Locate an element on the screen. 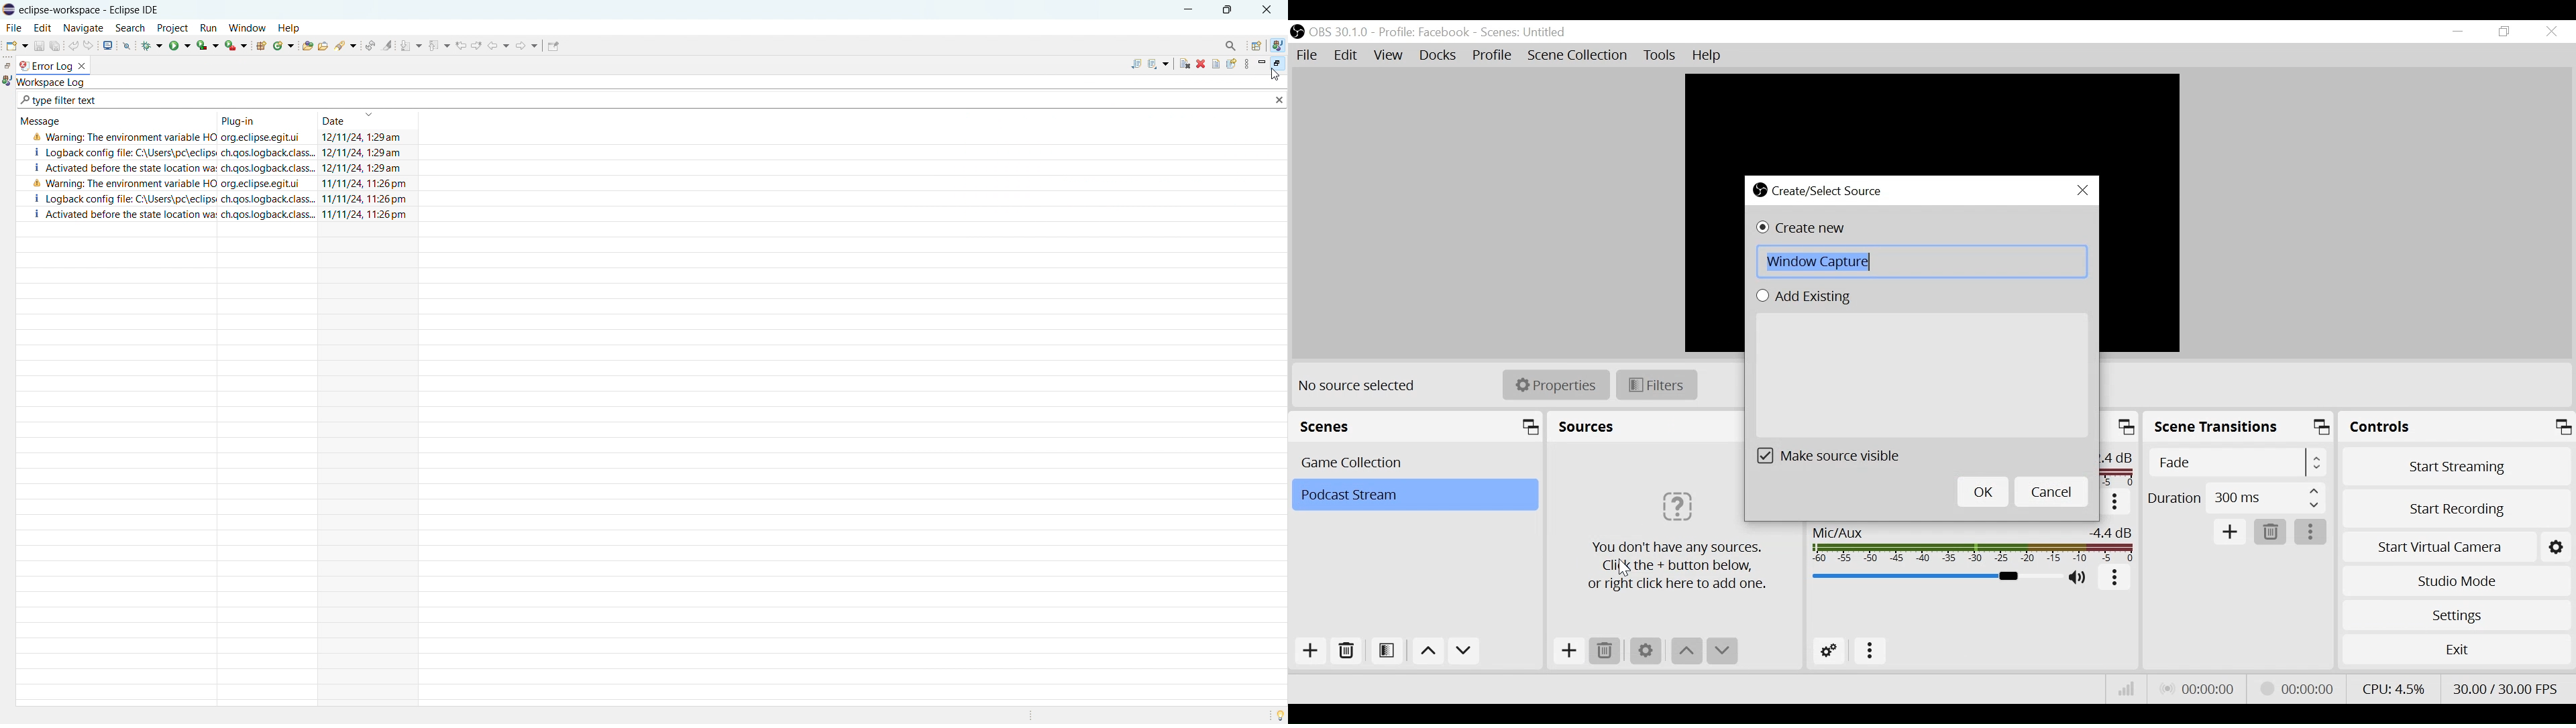 This screenshot has width=2576, height=728. Open Scene Filter is located at coordinates (1386, 650).